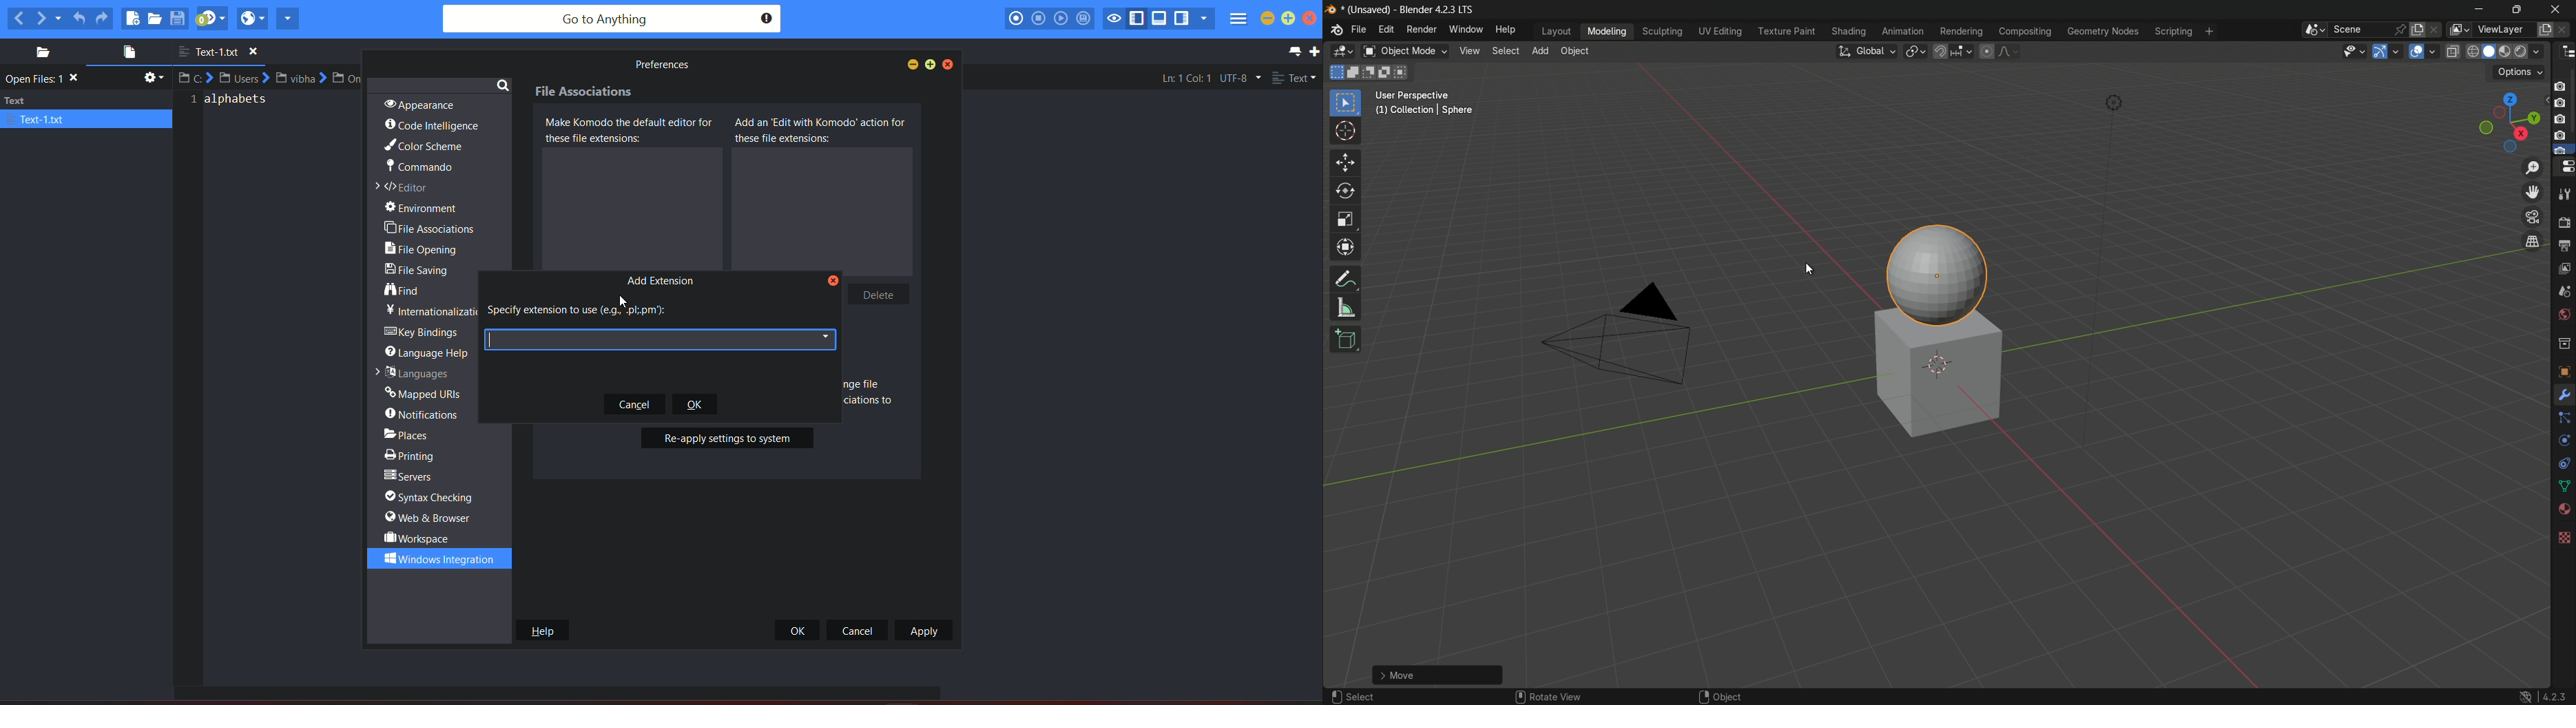  I want to click on Constraints Tab, so click(2561, 418).